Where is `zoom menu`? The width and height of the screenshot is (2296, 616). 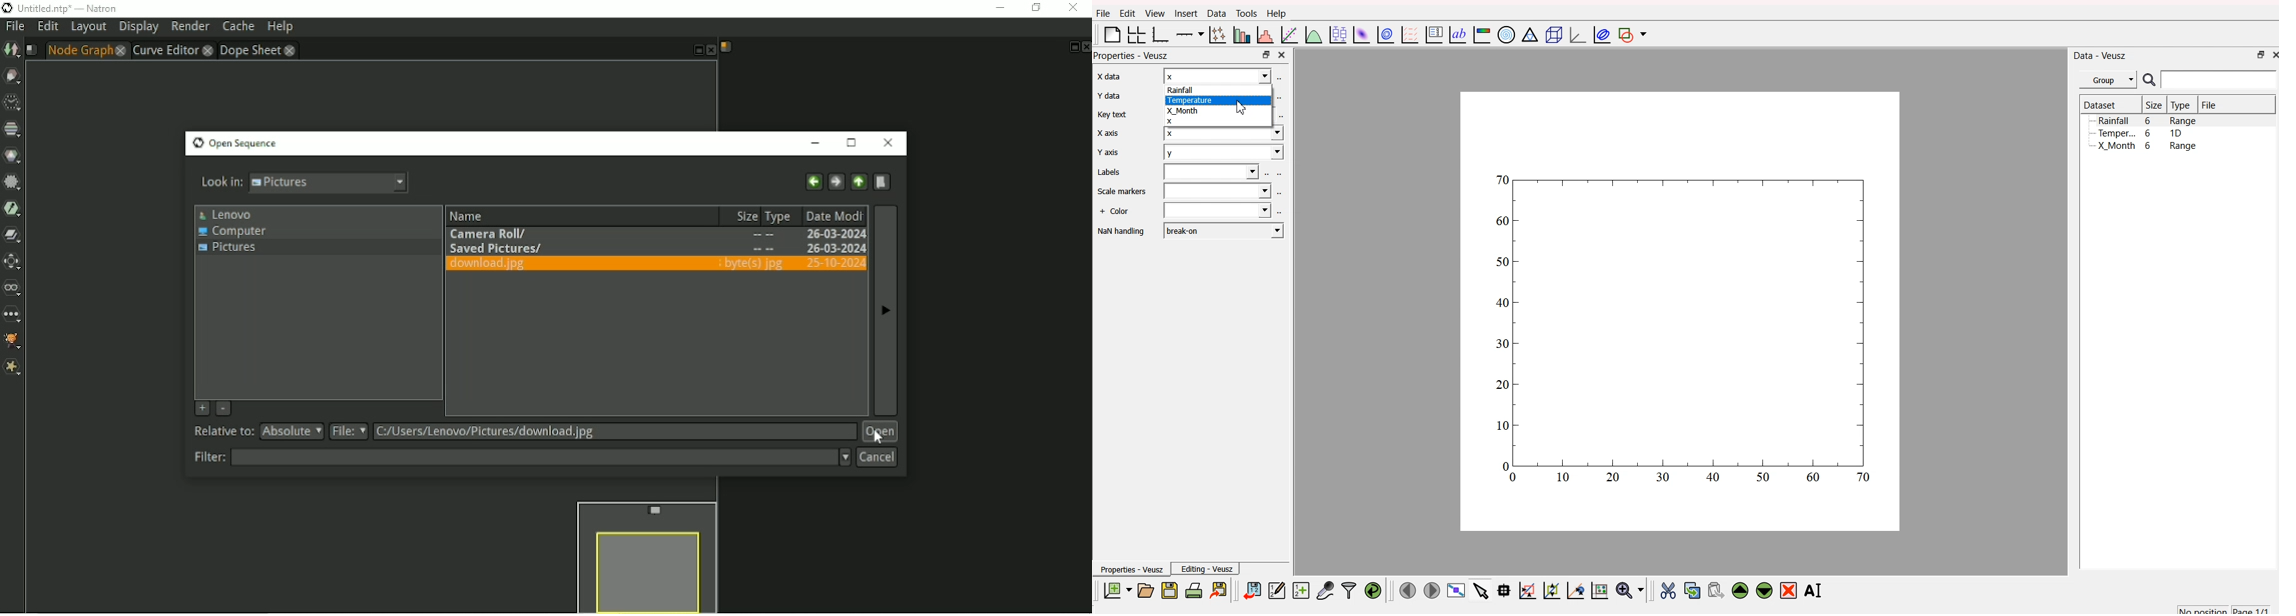 zoom menu is located at coordinates (1630, 589).